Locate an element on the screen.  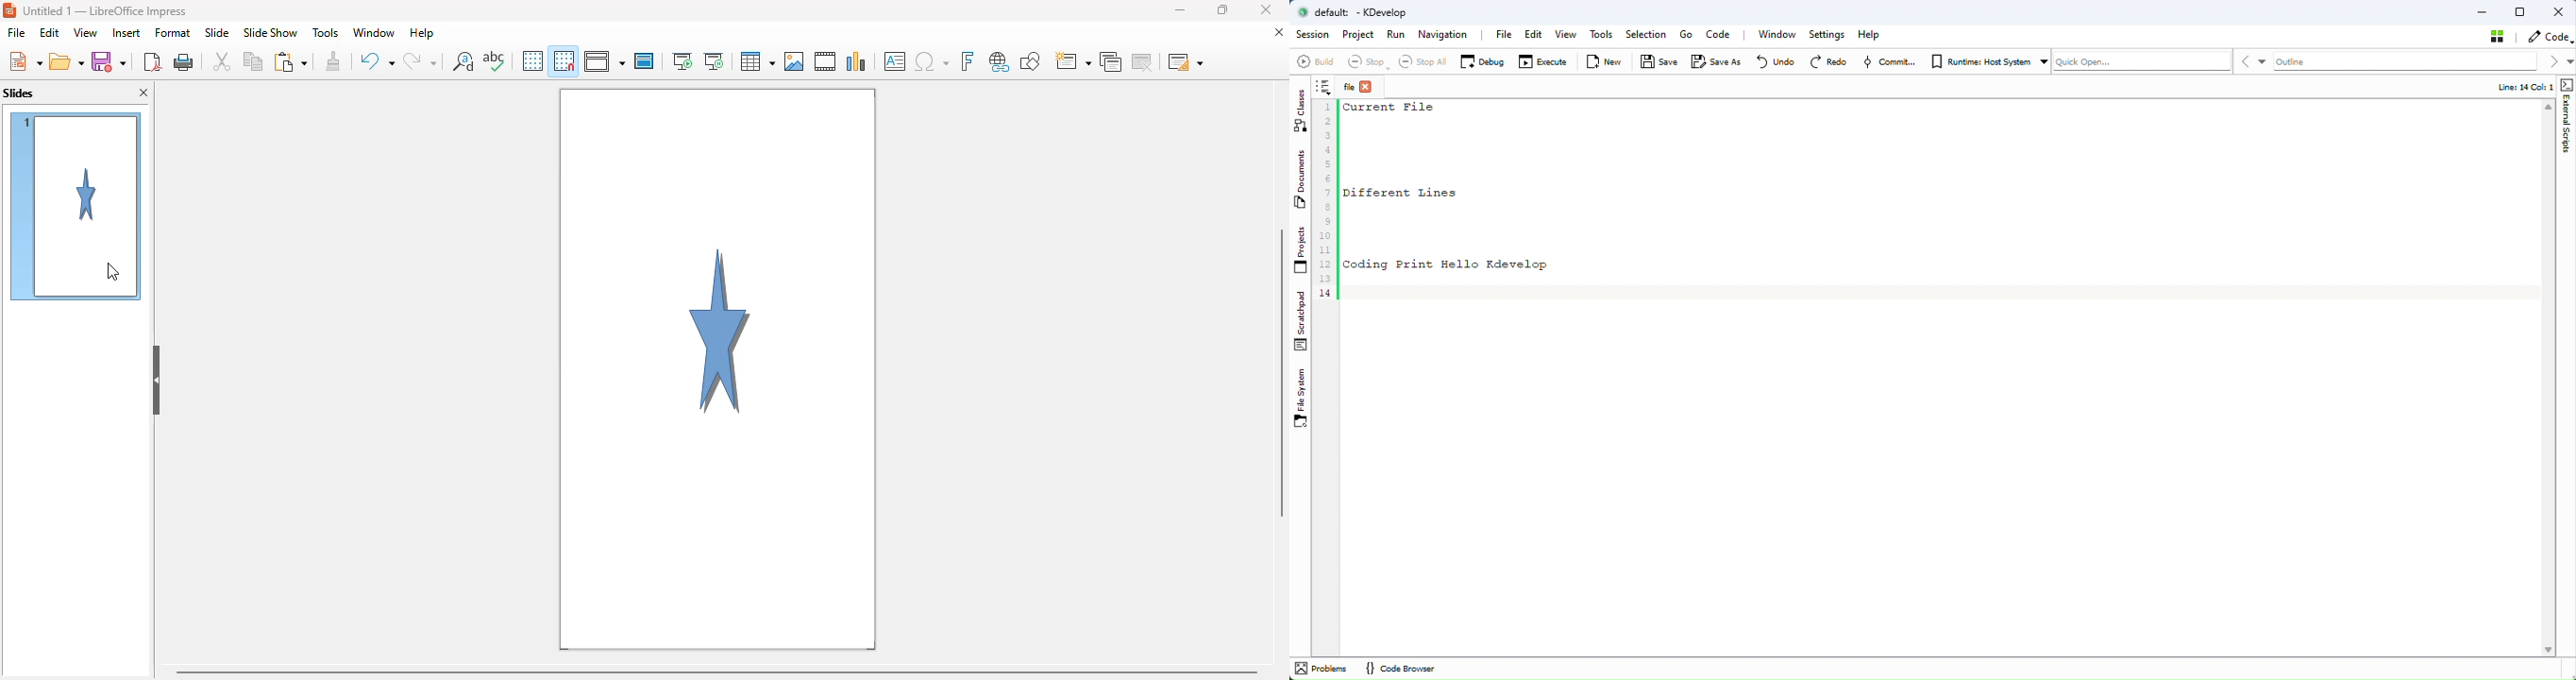
display grid is located at coordinates (532, 60).